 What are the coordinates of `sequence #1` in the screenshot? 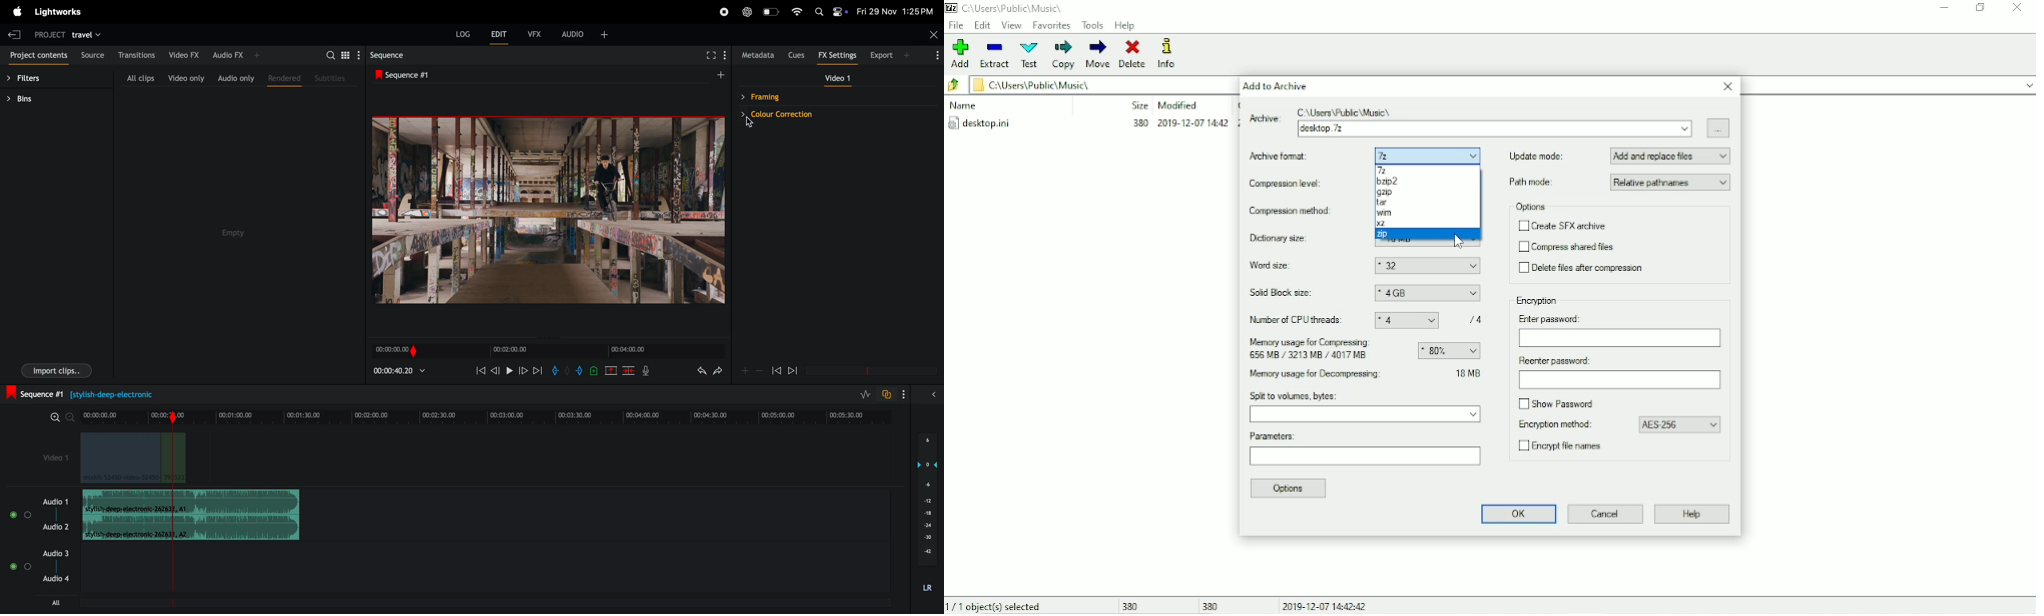 It's located at (547, 74).